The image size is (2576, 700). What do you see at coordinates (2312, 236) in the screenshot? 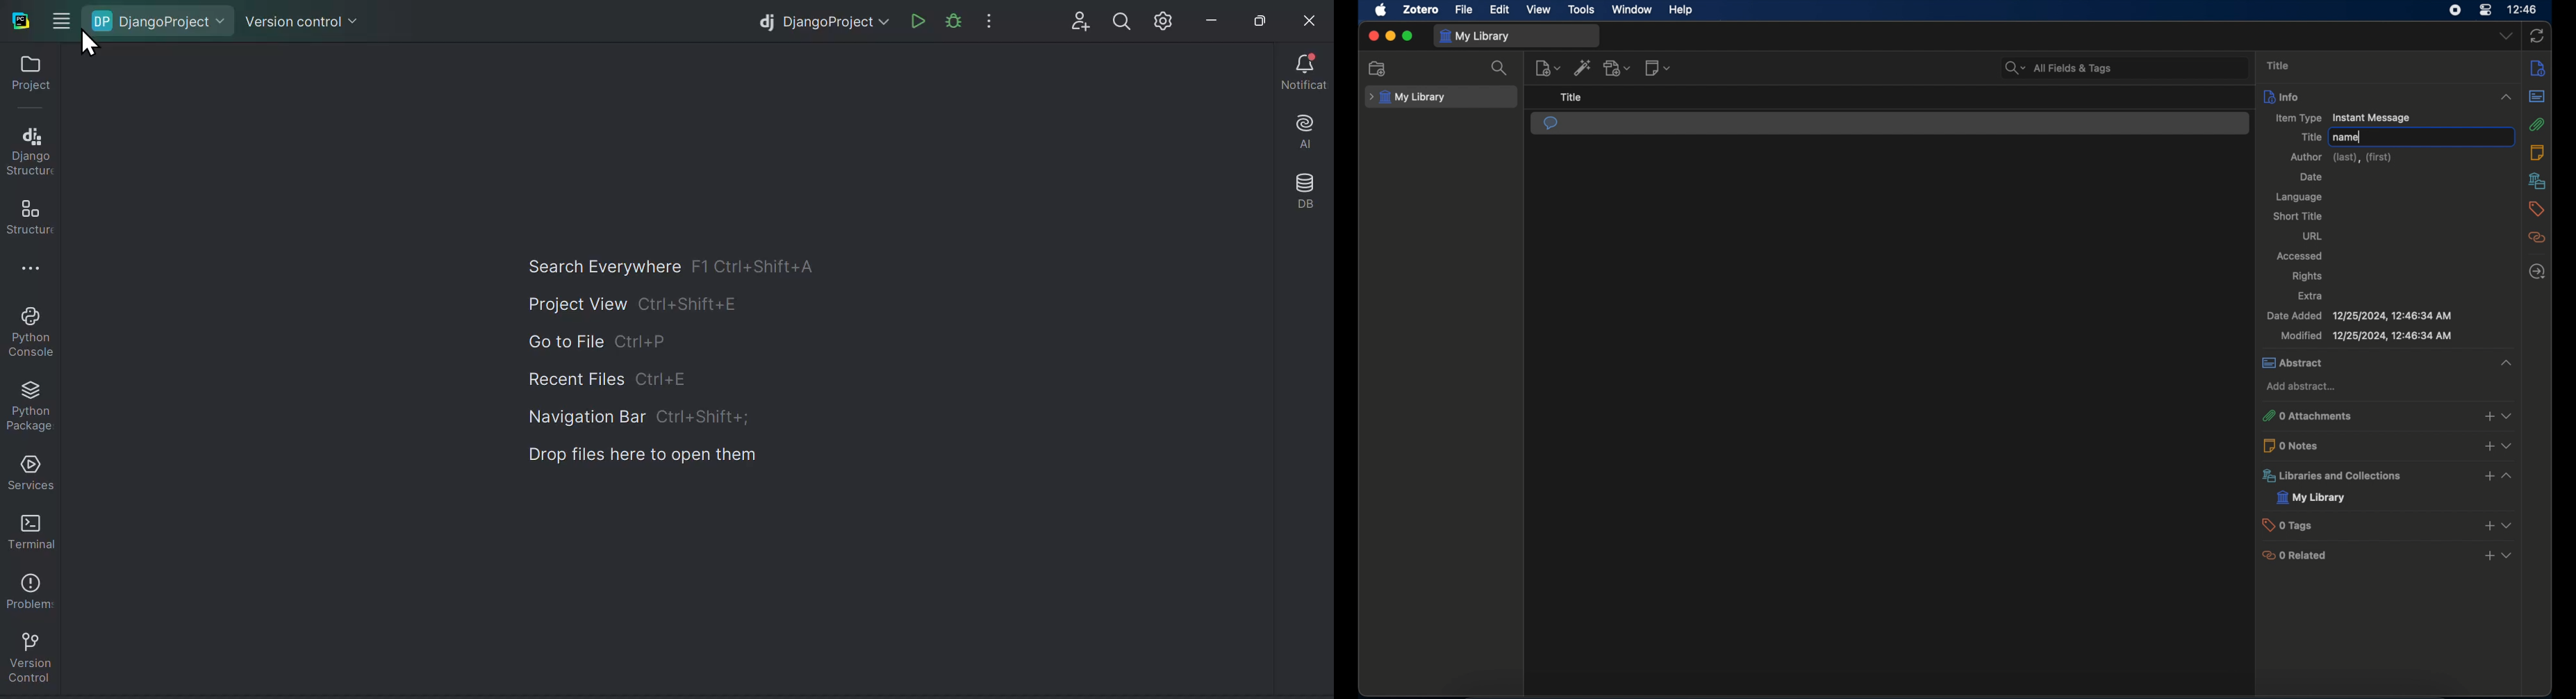
I see `url` at bounding box center [2312, 236].